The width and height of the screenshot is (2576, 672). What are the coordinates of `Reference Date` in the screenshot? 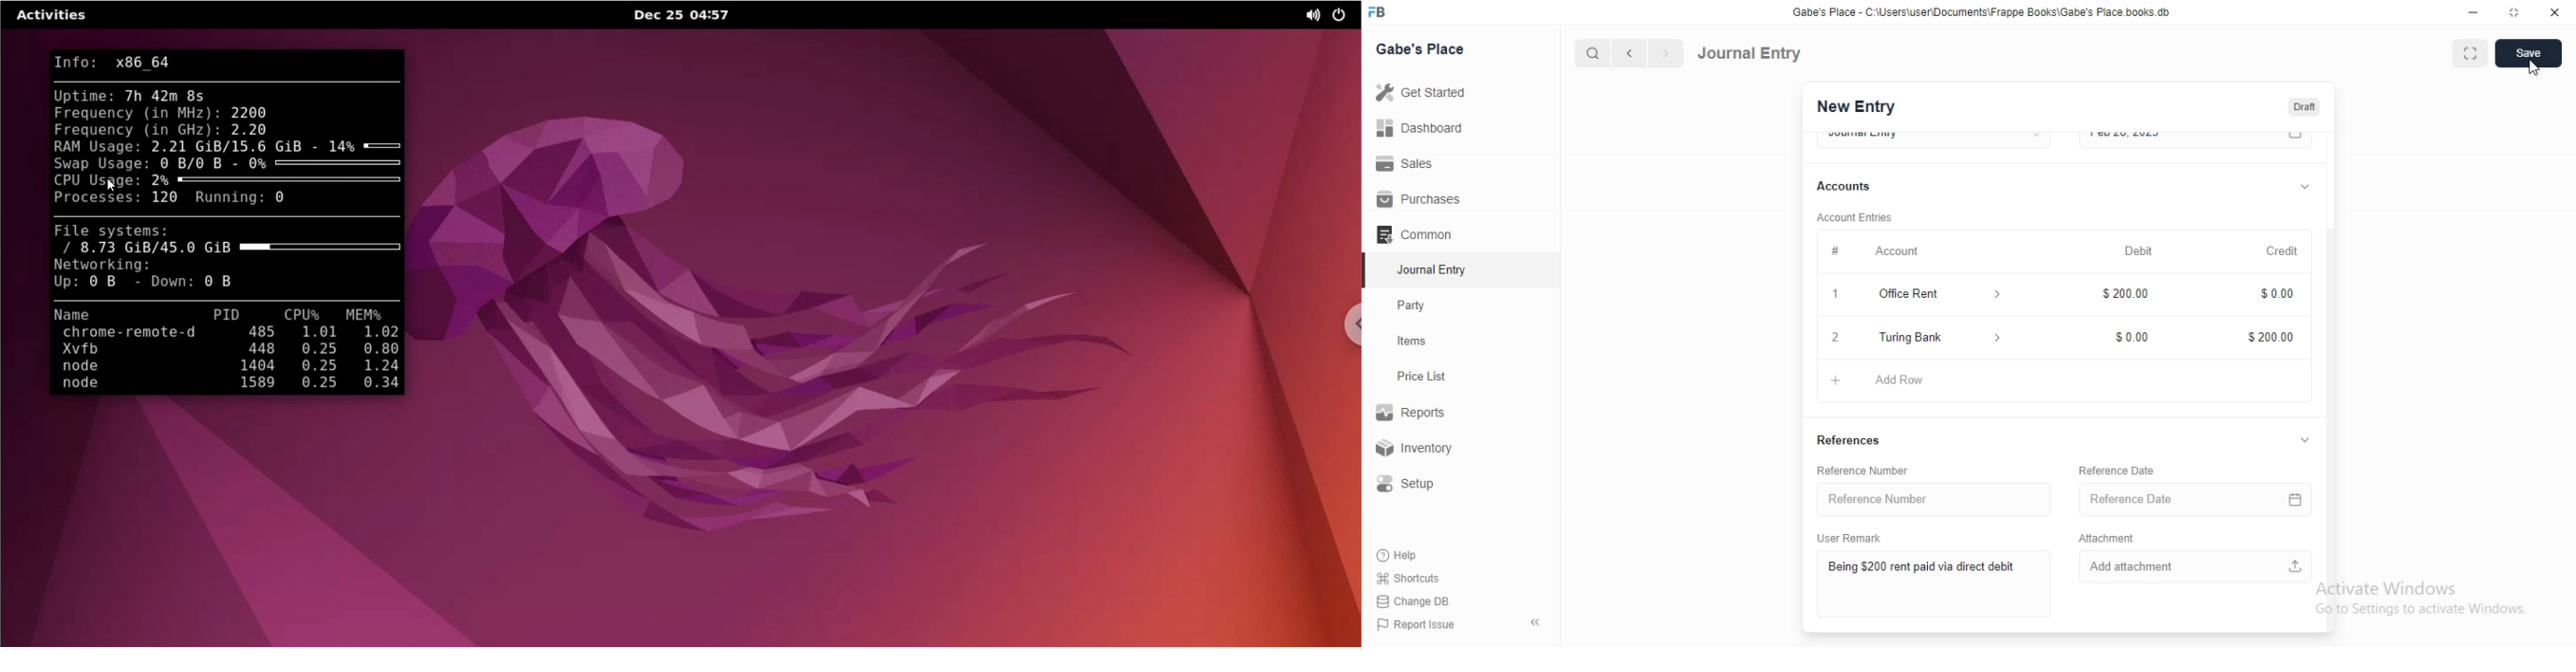 It's located at (2190, 500).